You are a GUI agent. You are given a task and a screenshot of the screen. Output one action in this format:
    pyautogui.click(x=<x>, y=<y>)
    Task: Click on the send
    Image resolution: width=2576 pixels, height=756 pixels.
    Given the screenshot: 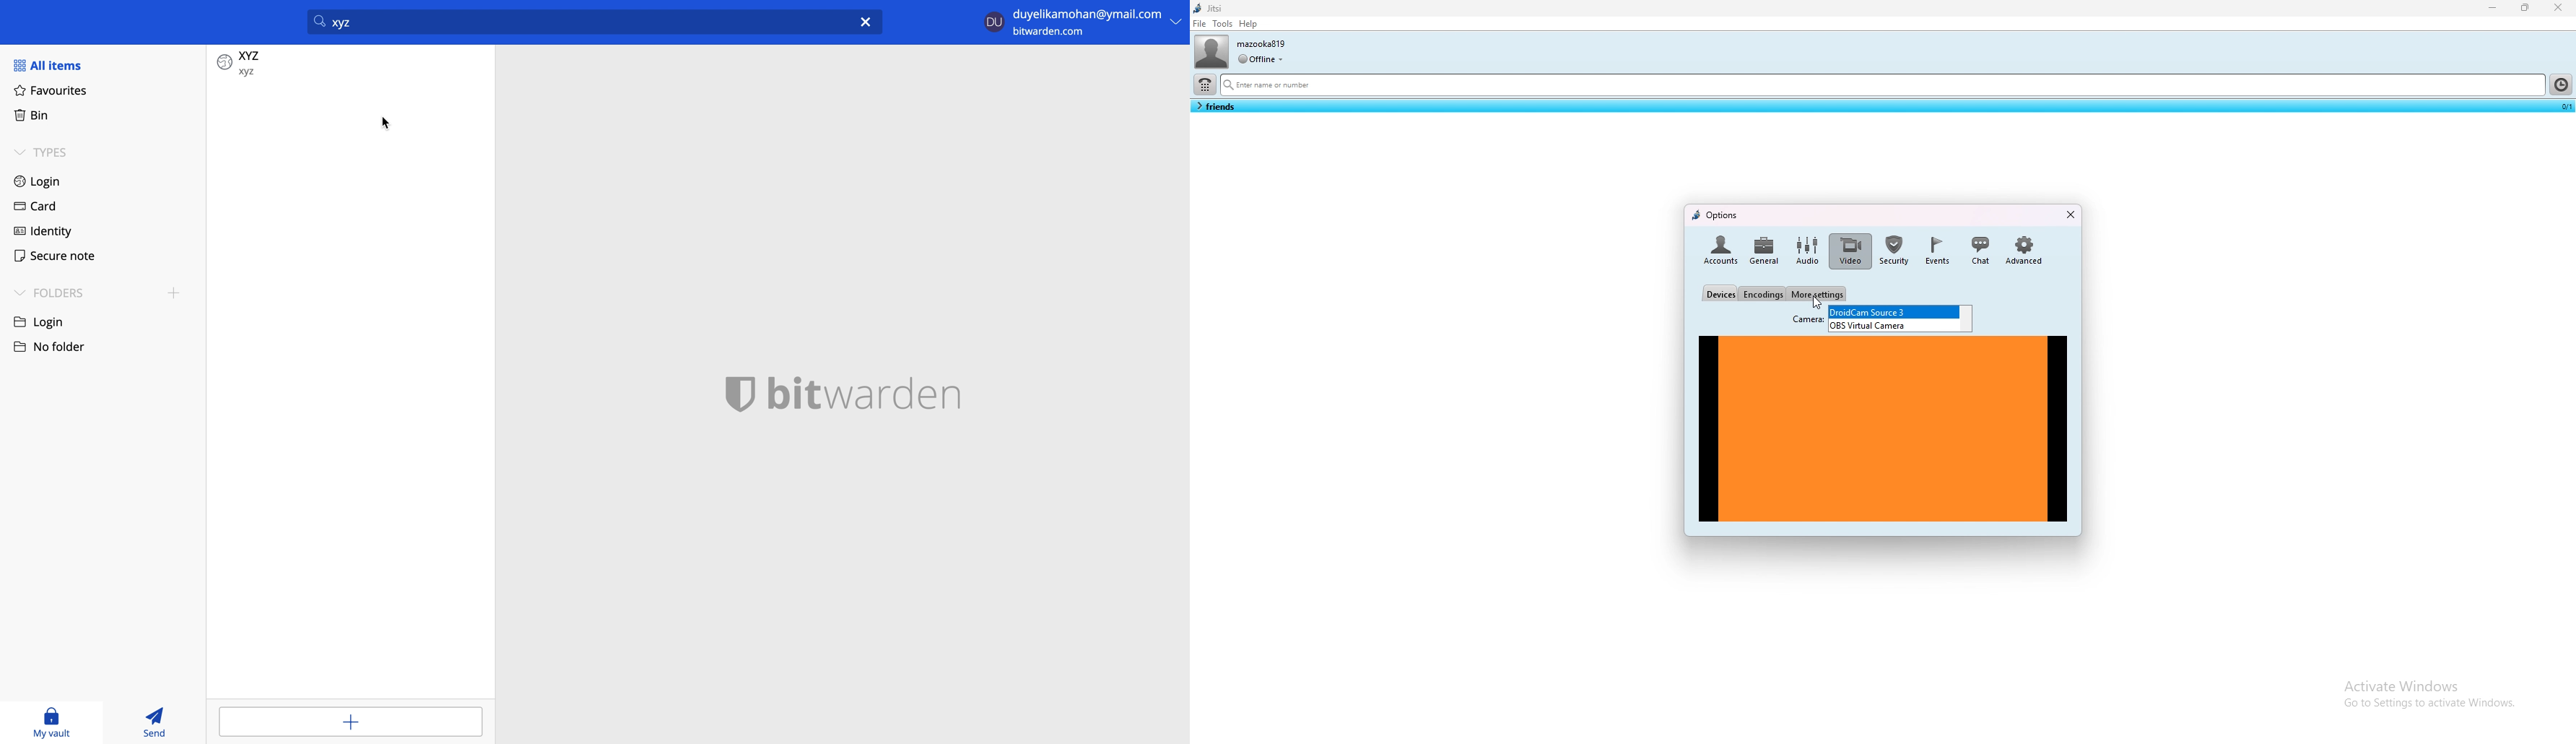 What is the action you would take?
    pyautogui.click(x=160, y=722)
    